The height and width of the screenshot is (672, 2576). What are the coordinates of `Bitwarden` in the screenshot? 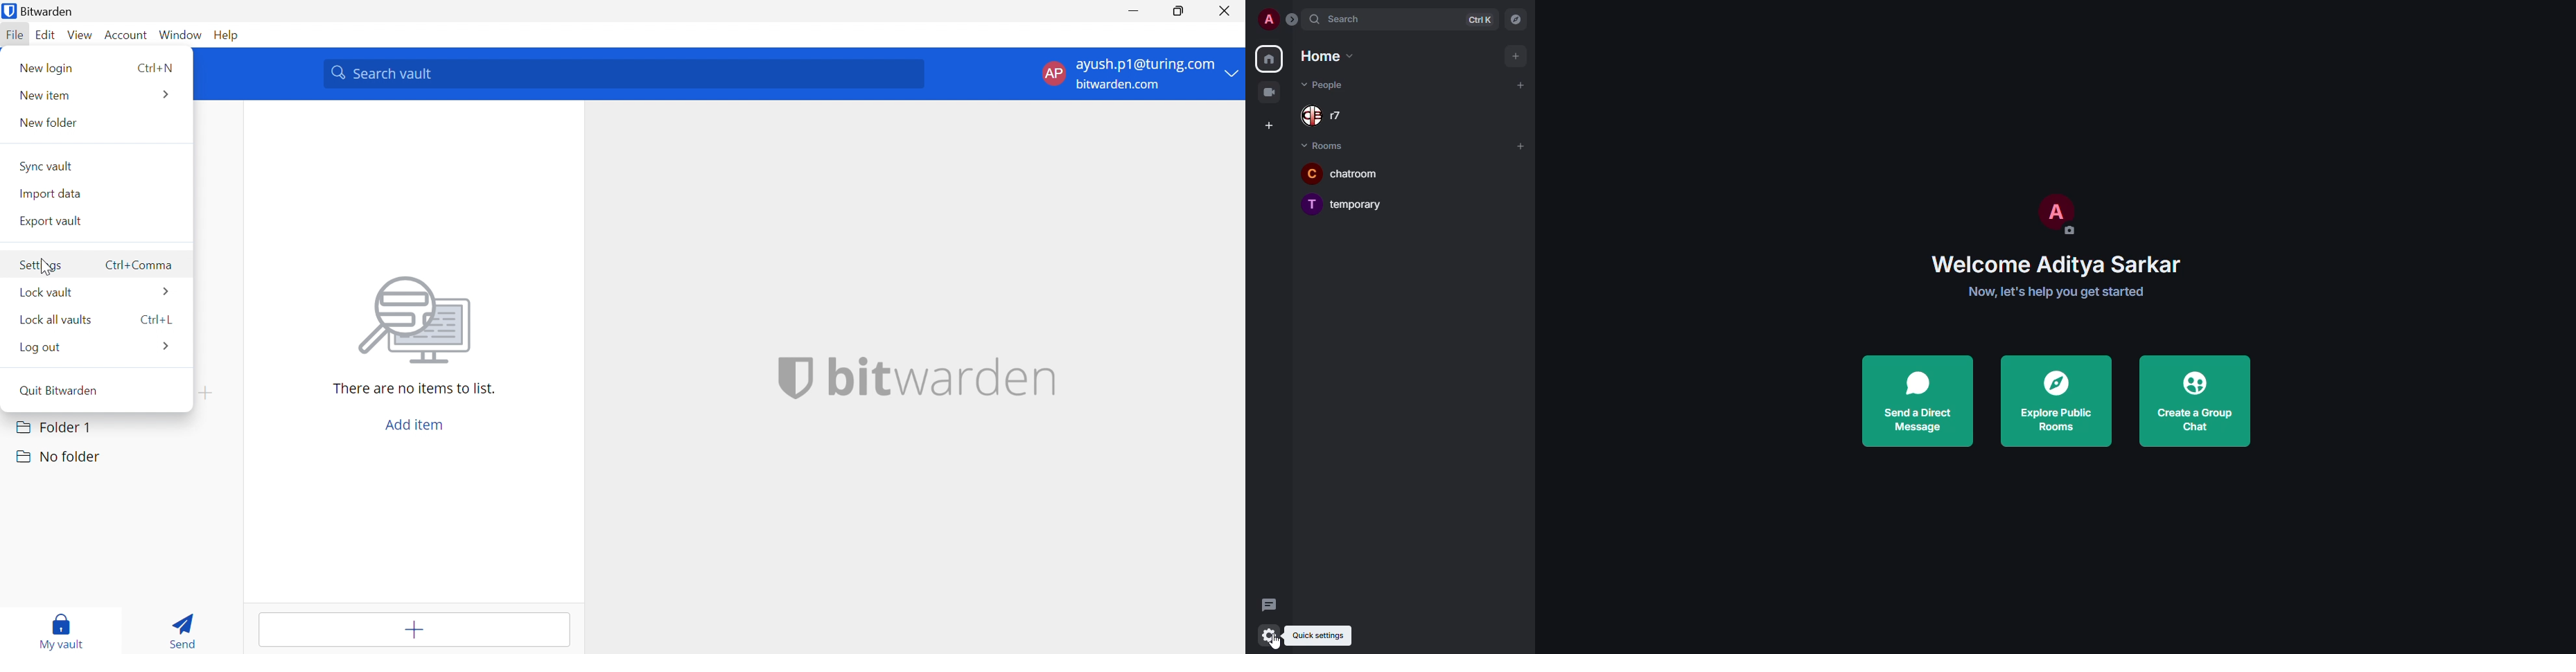 It's located at (52, 11).